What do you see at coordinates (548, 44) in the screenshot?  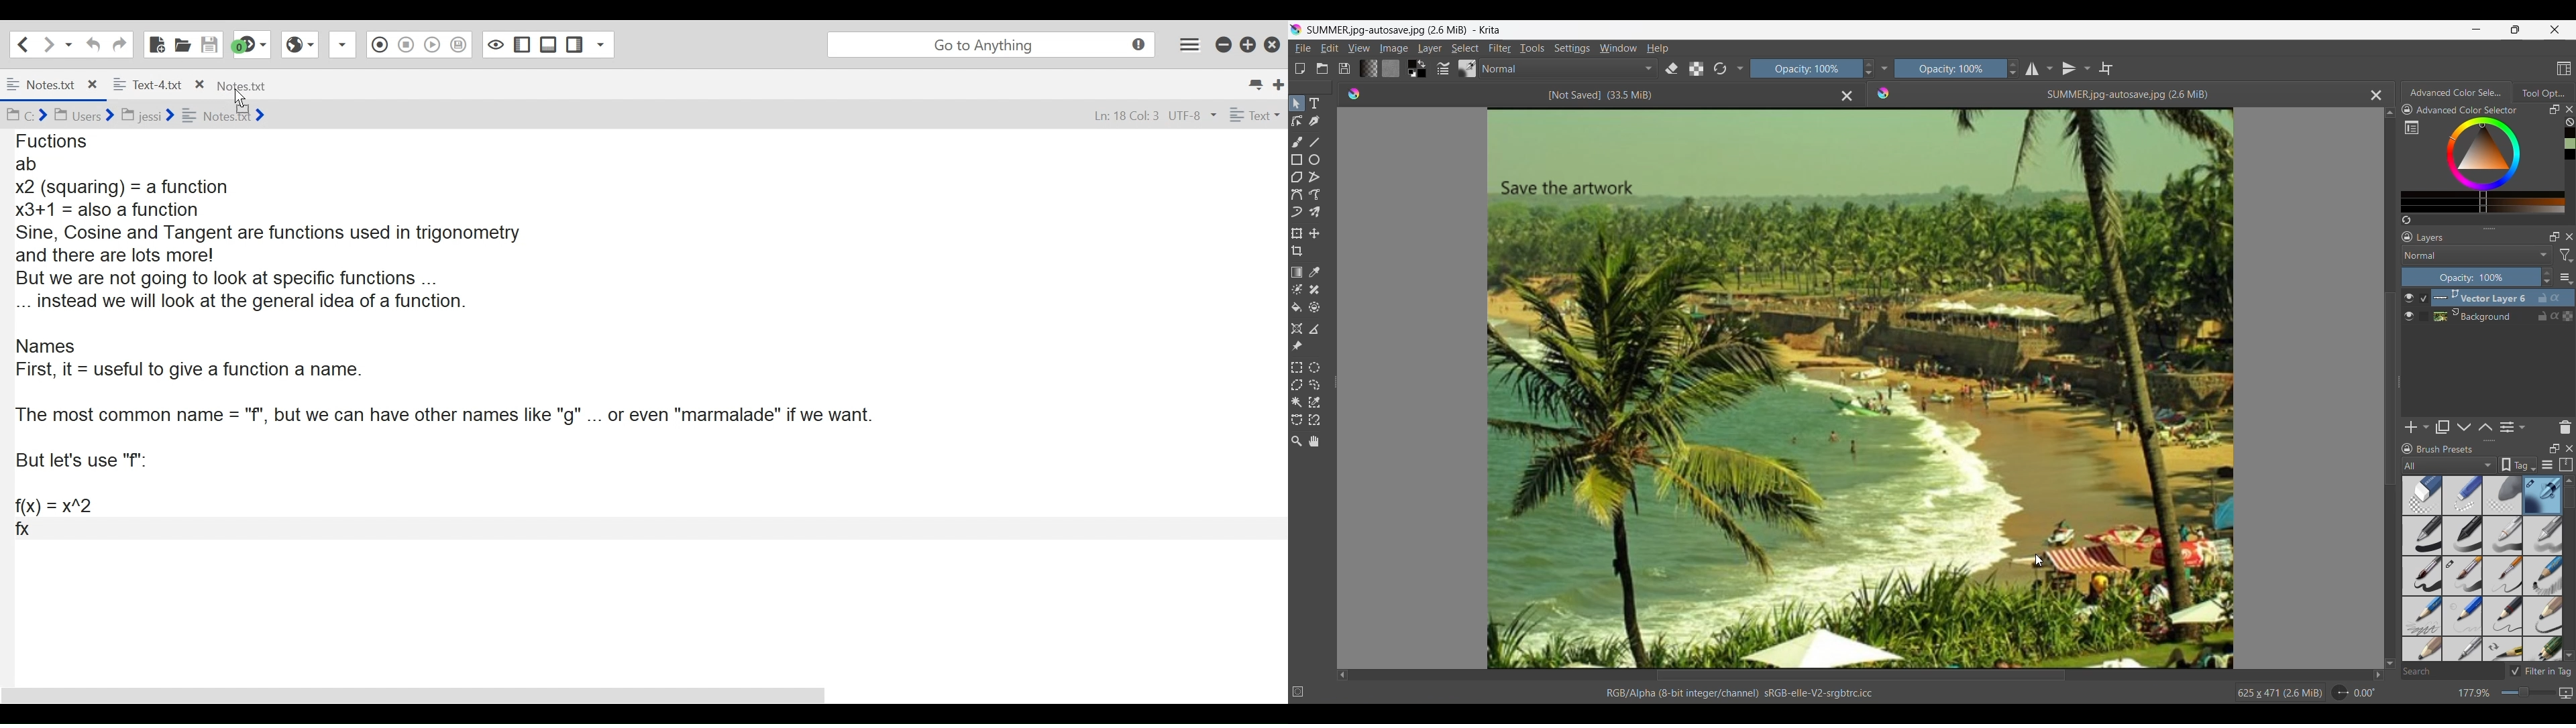 I see `Show/hide Bottom Sidebar` at bounding box center [548, 44].